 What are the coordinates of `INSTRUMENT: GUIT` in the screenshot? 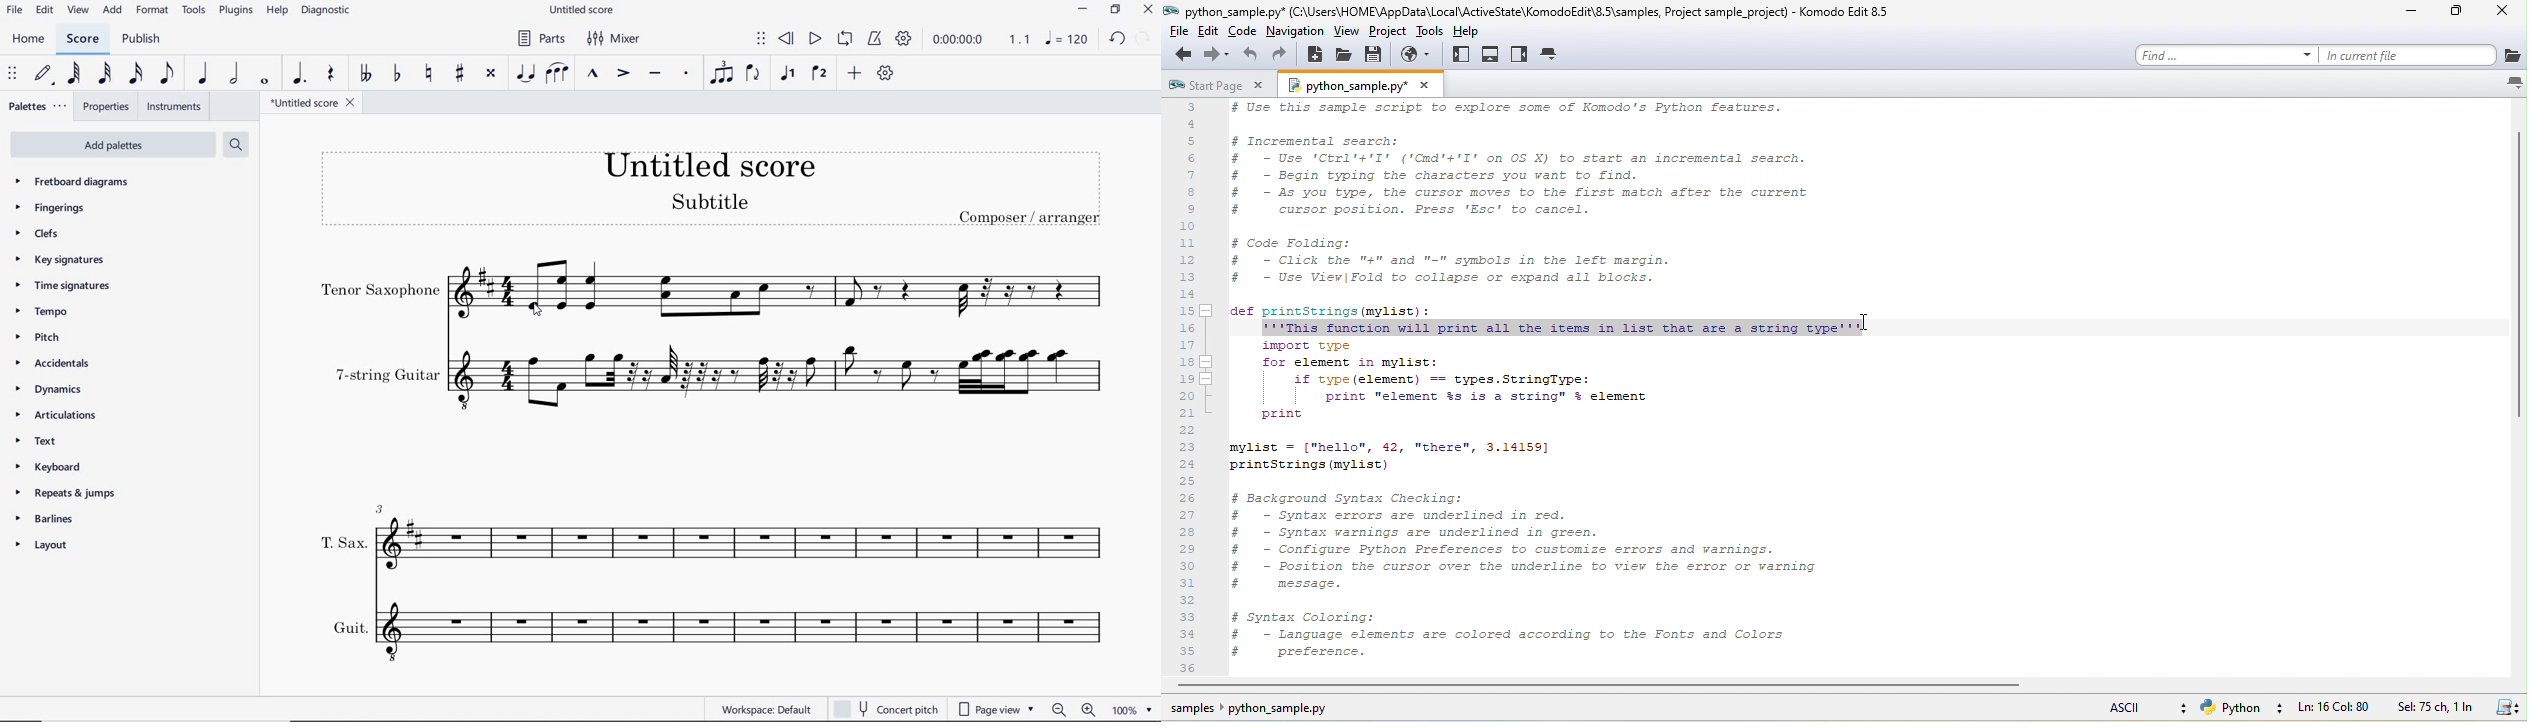 It's located at (711, 630).